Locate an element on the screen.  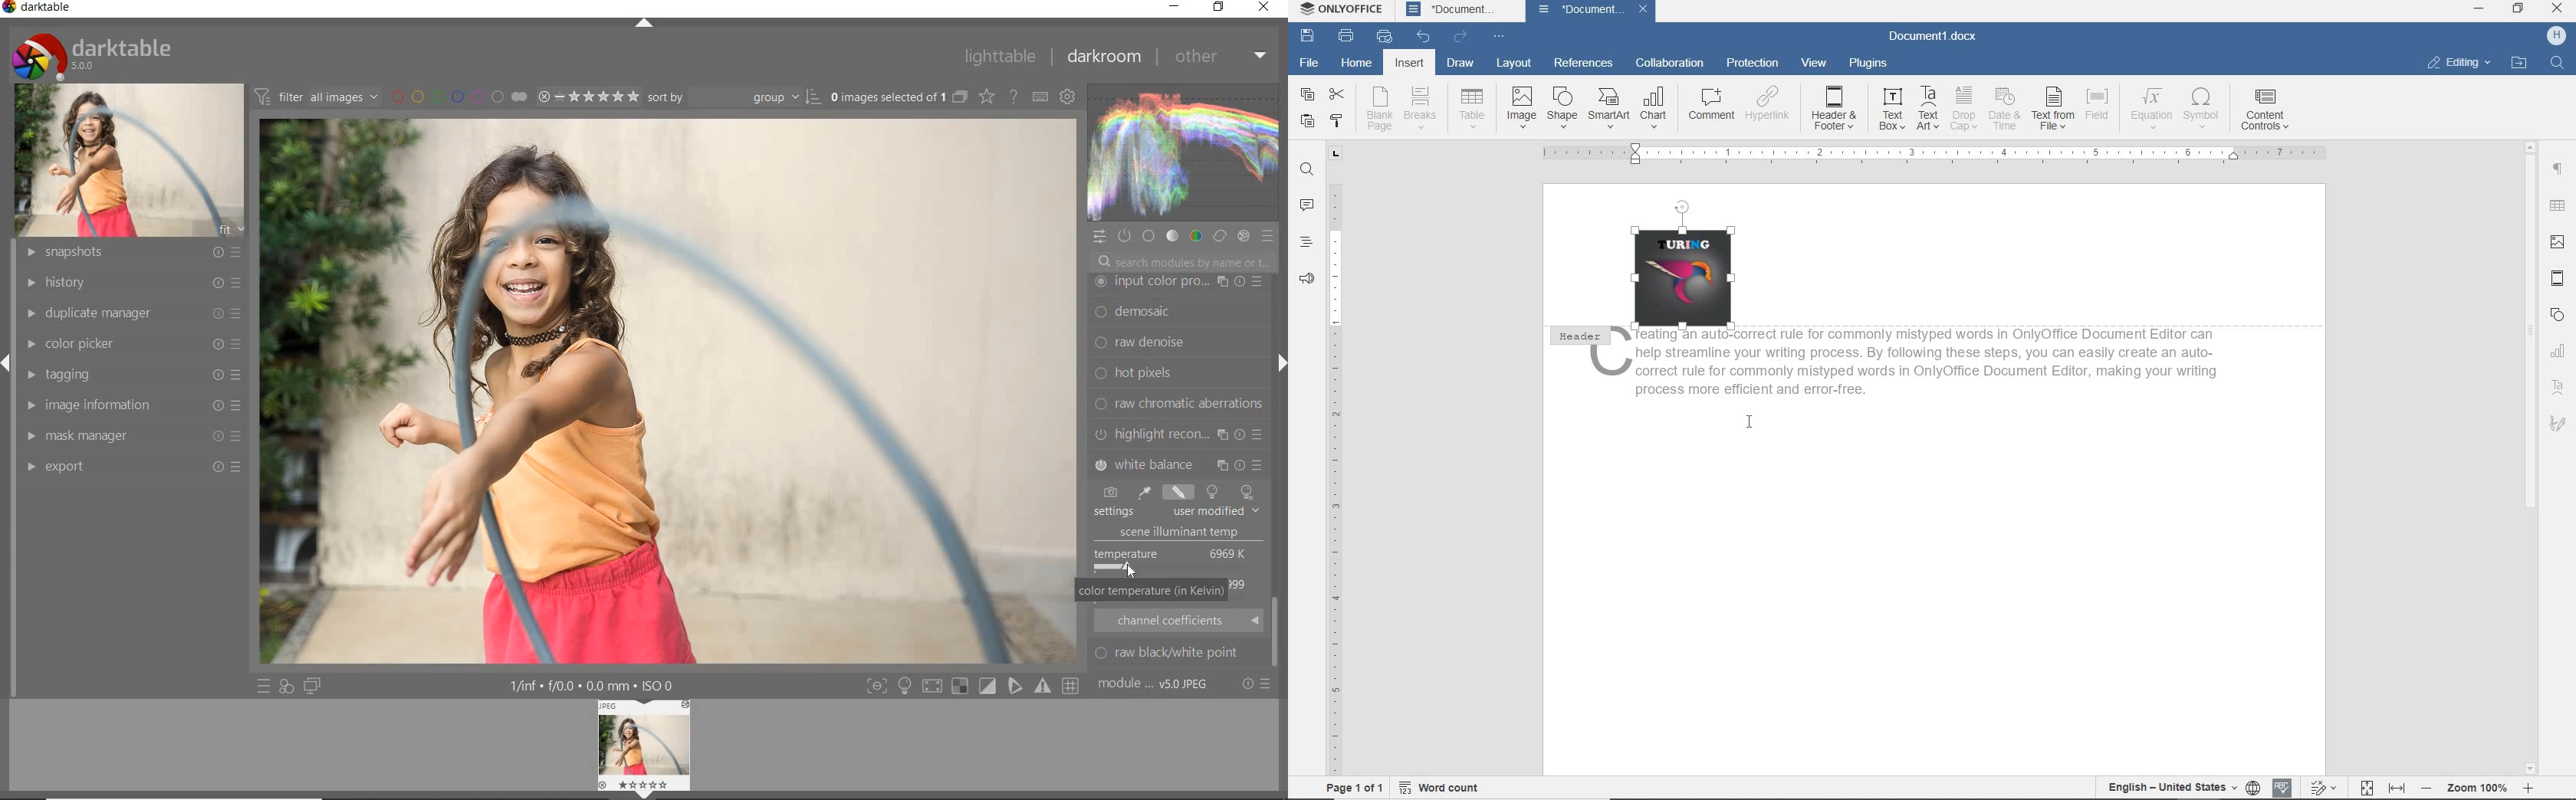
 is located at coordinates (1657, 102).